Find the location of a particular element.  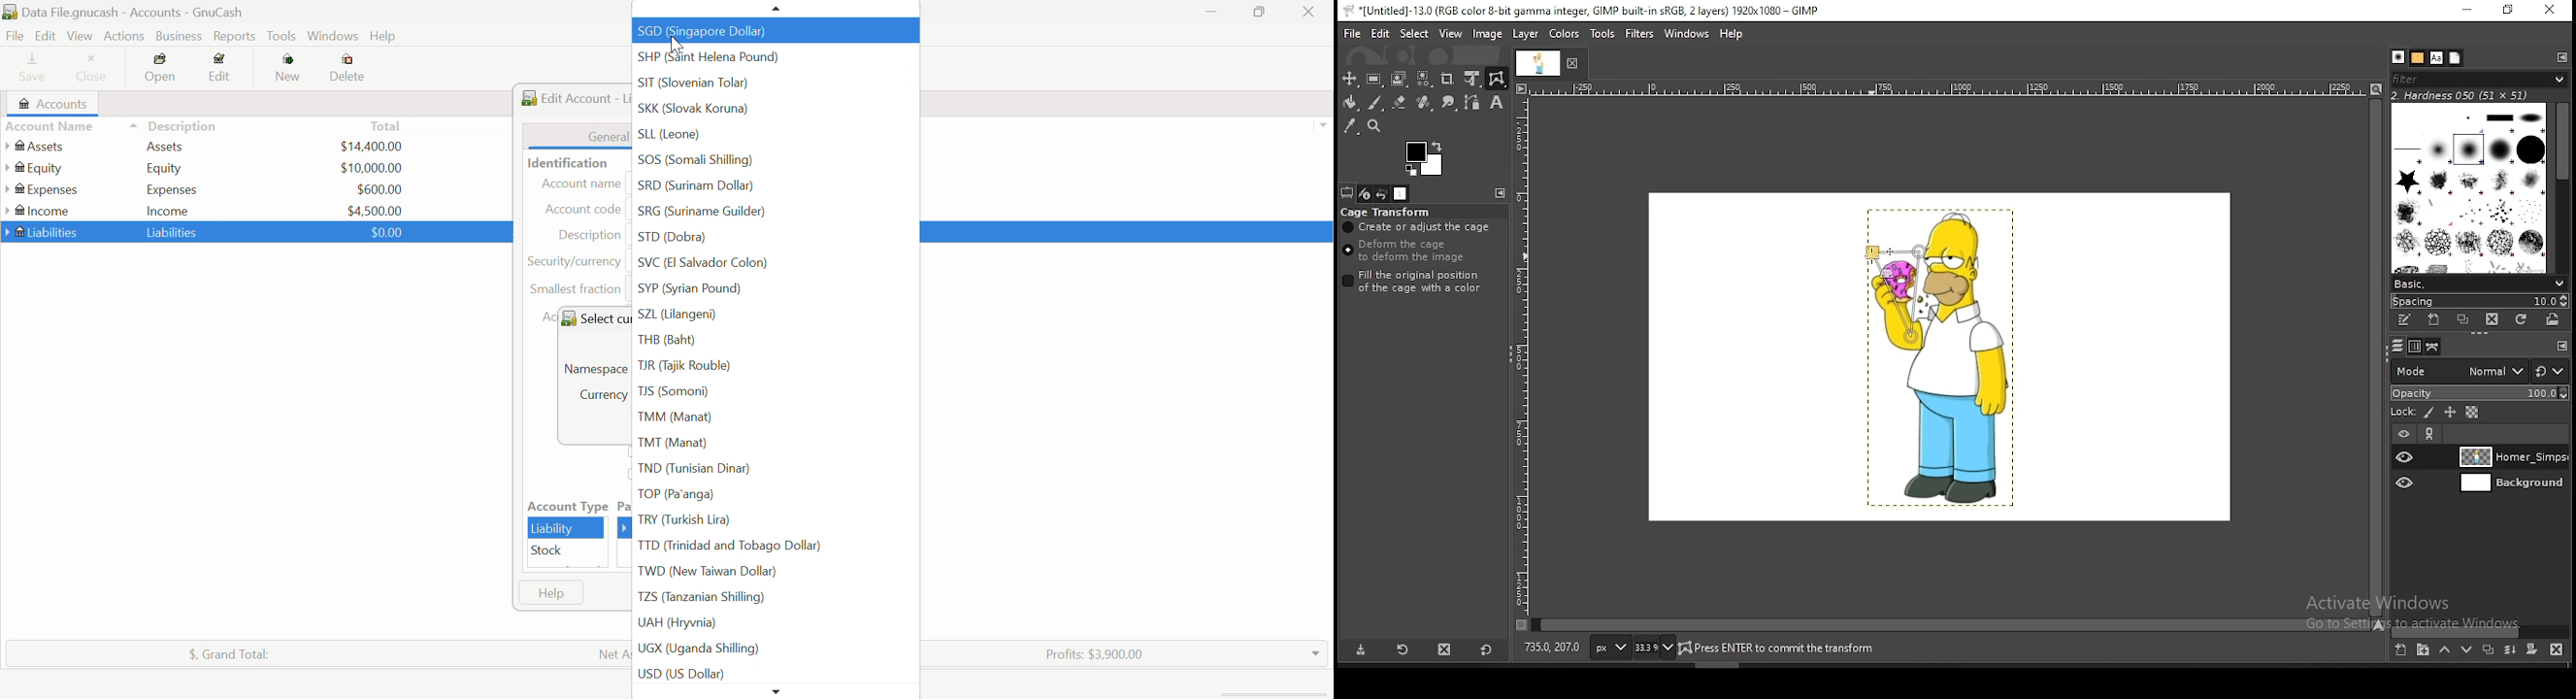

Income Account is located at coordinates (42, 211).